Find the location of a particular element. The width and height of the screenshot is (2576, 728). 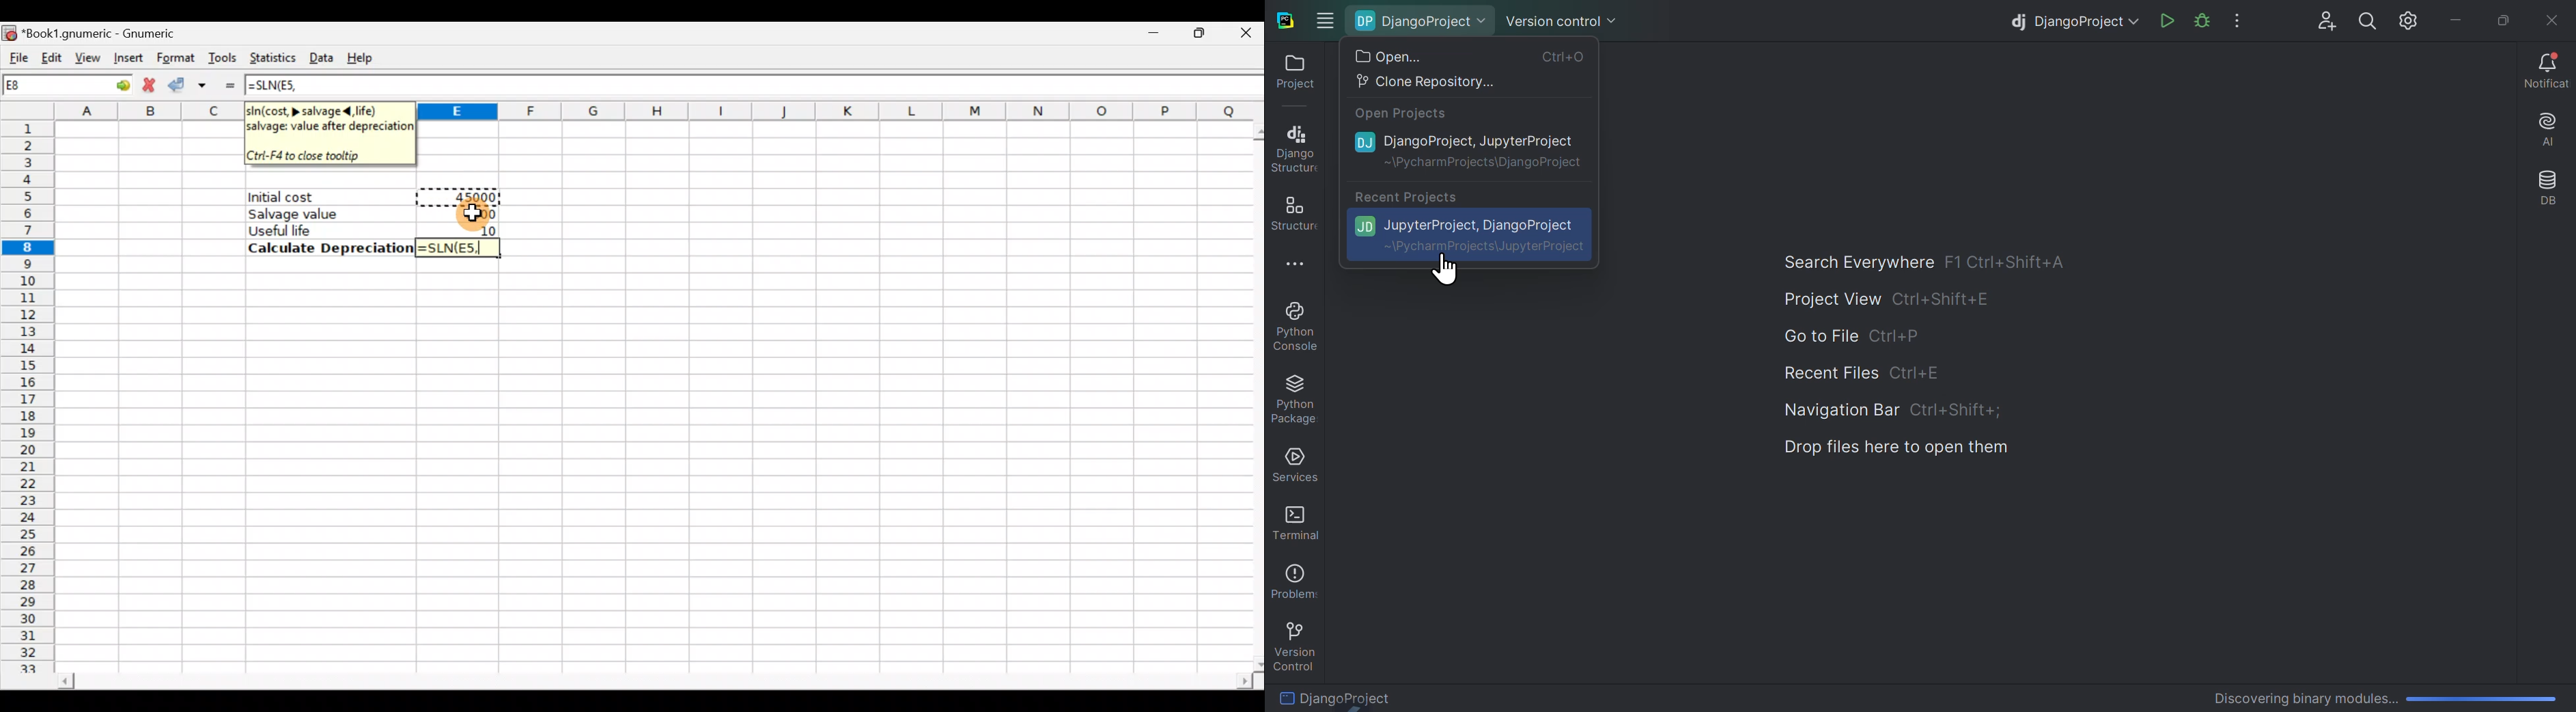

Calculate Depreciation is located at coordinates (327, 248).